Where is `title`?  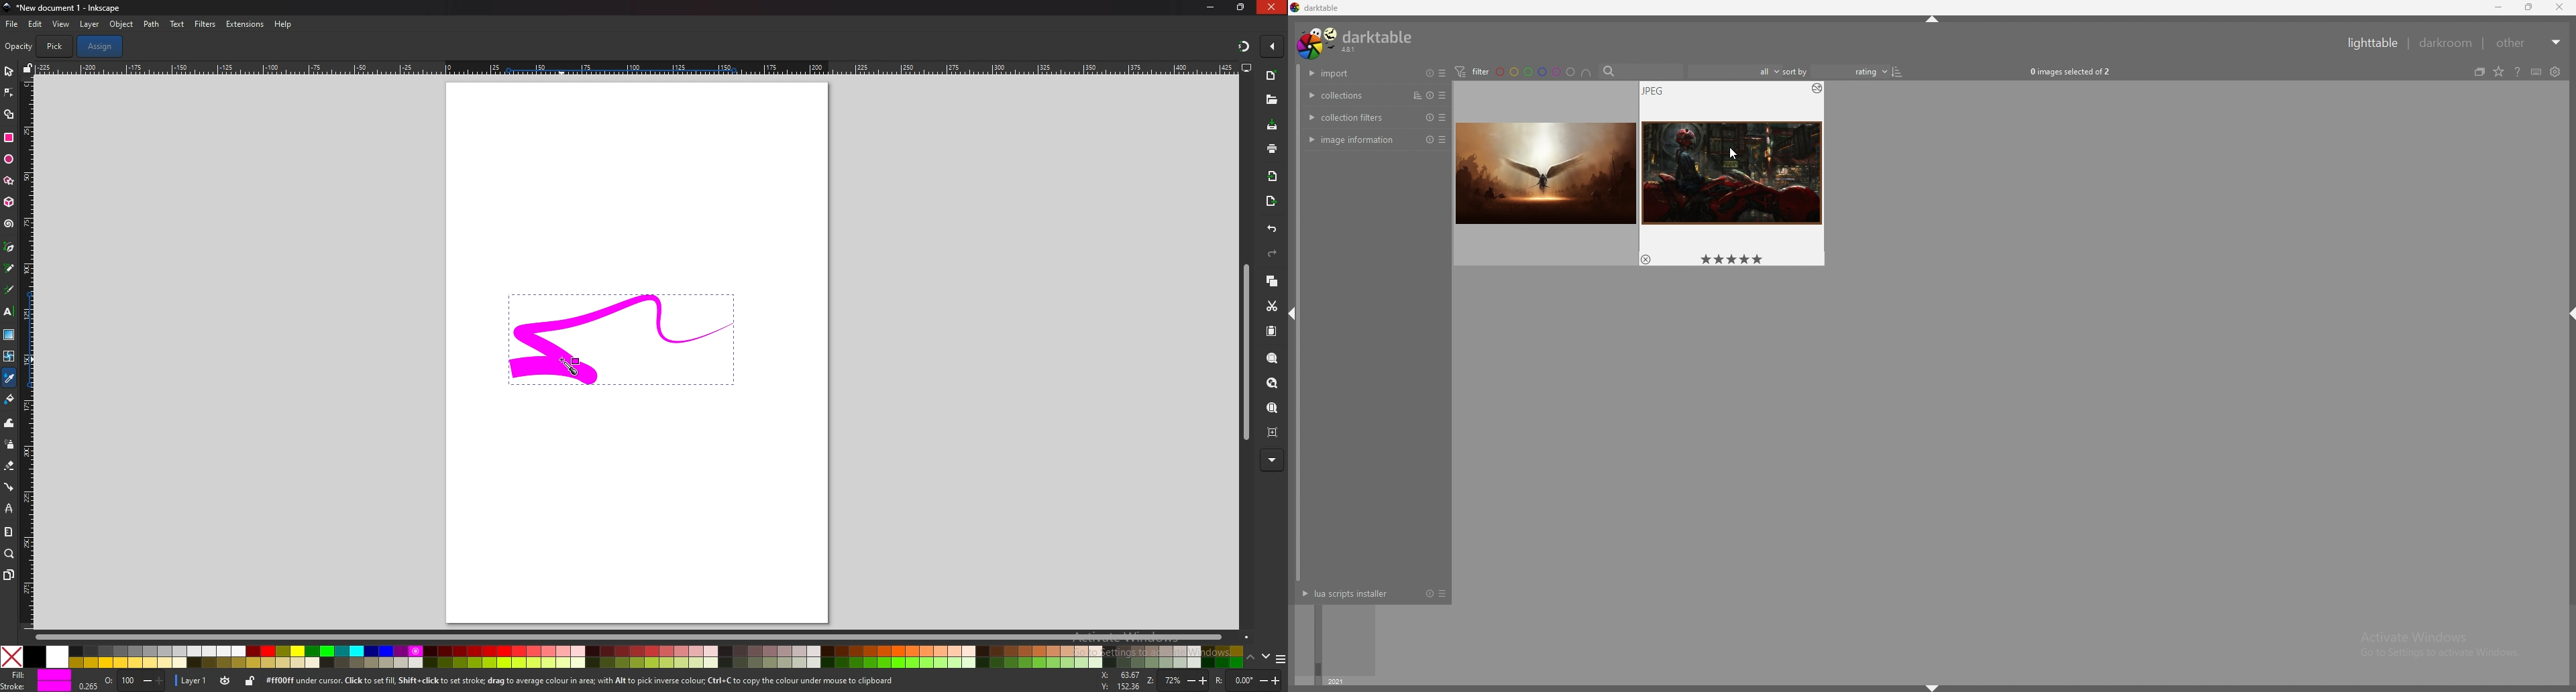
title is located at coordinates (71, 8).